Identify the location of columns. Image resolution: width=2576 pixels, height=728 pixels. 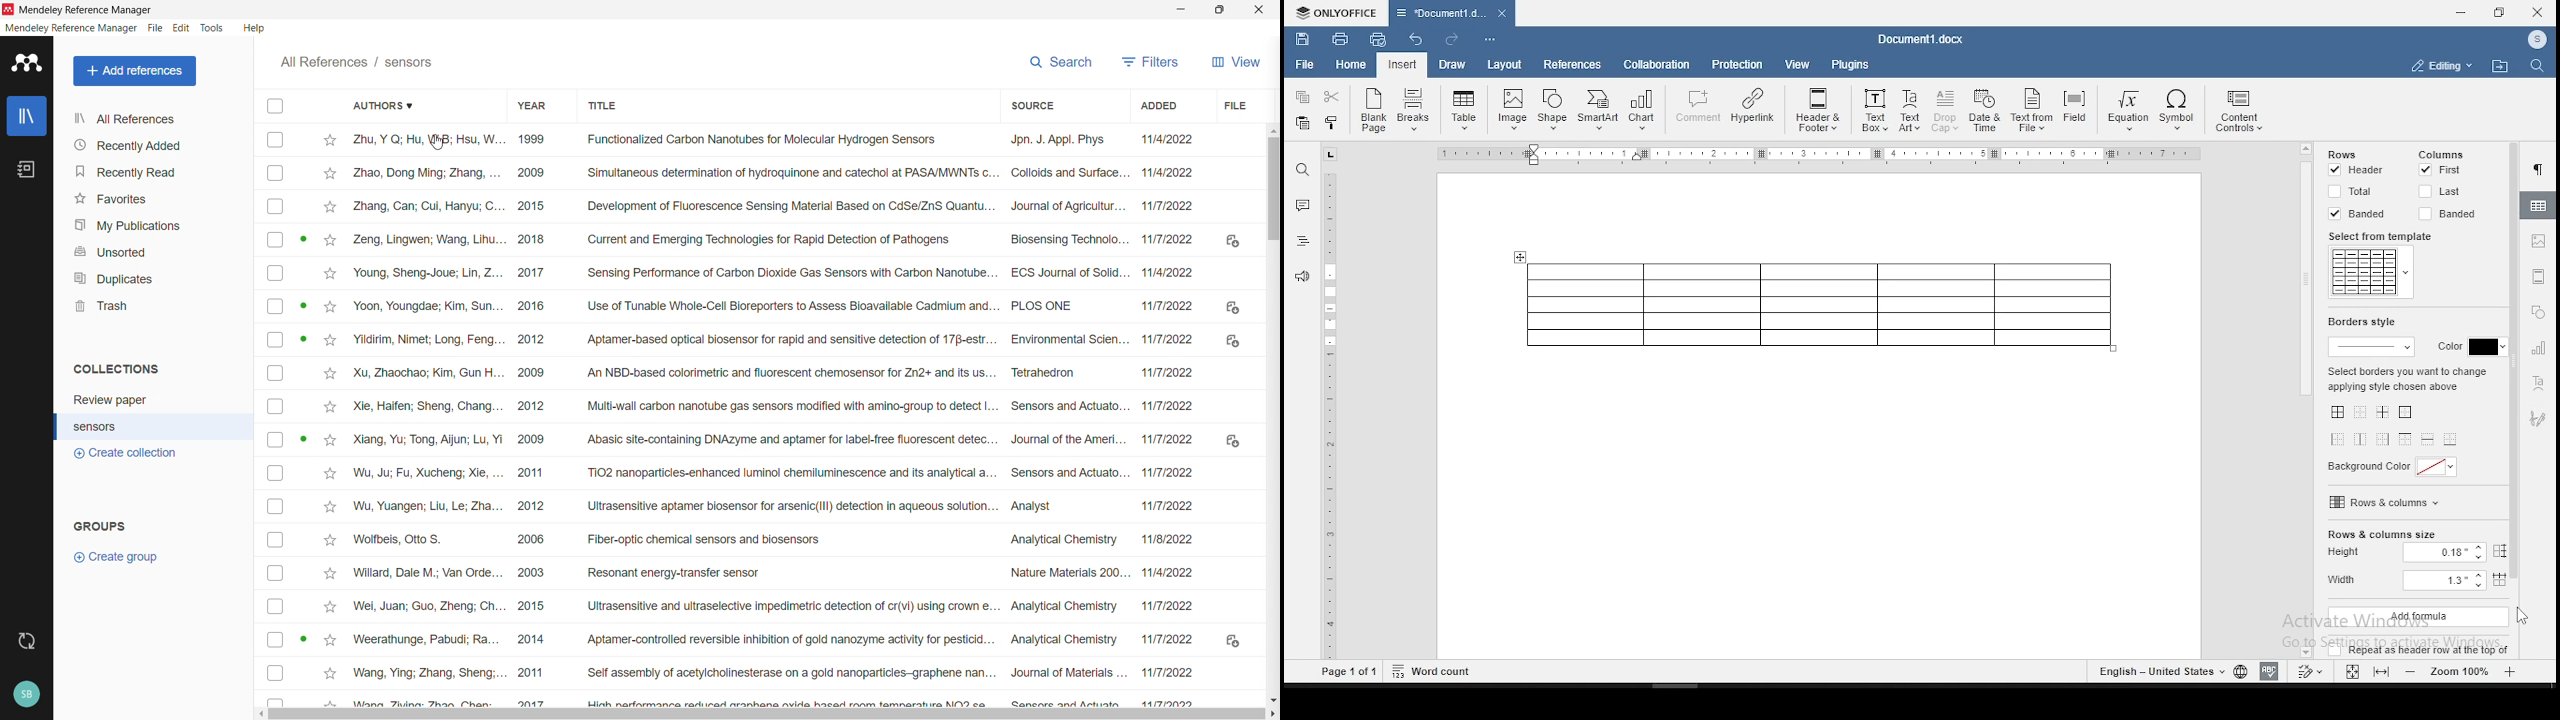
(2442, 154).